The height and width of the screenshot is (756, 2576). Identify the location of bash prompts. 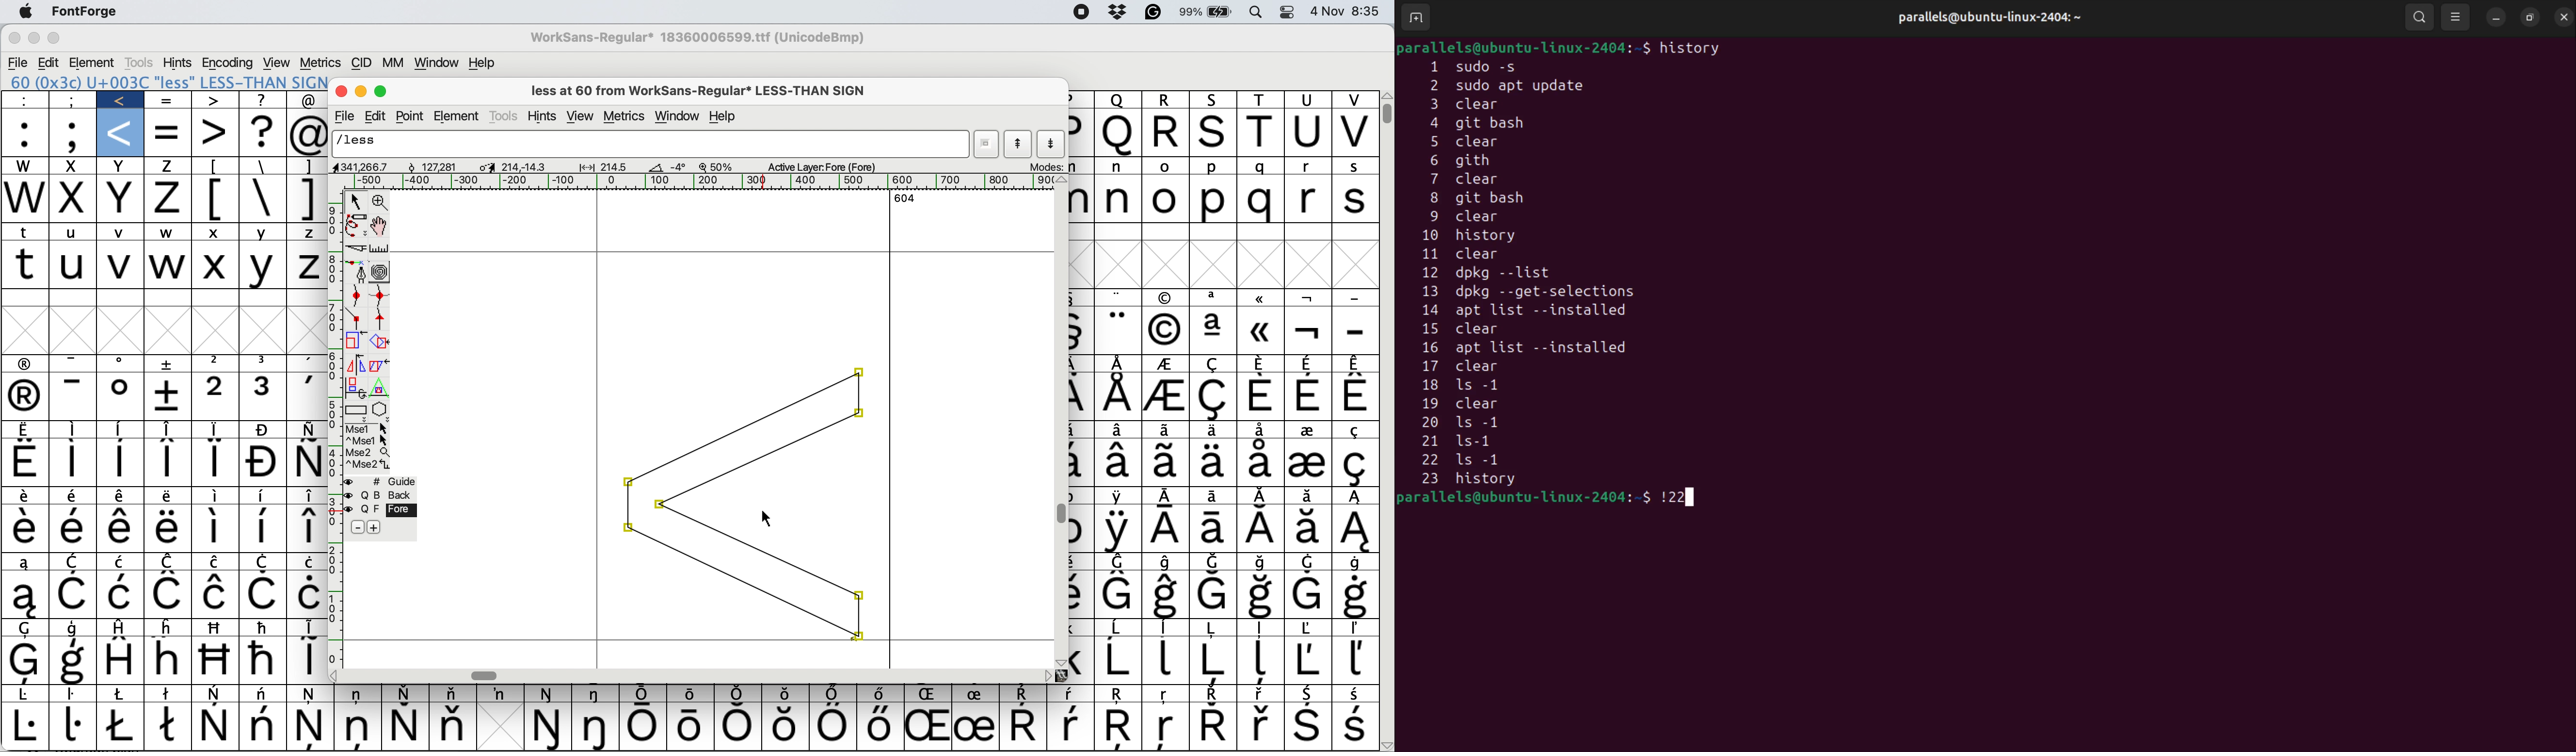
(1523, 46).